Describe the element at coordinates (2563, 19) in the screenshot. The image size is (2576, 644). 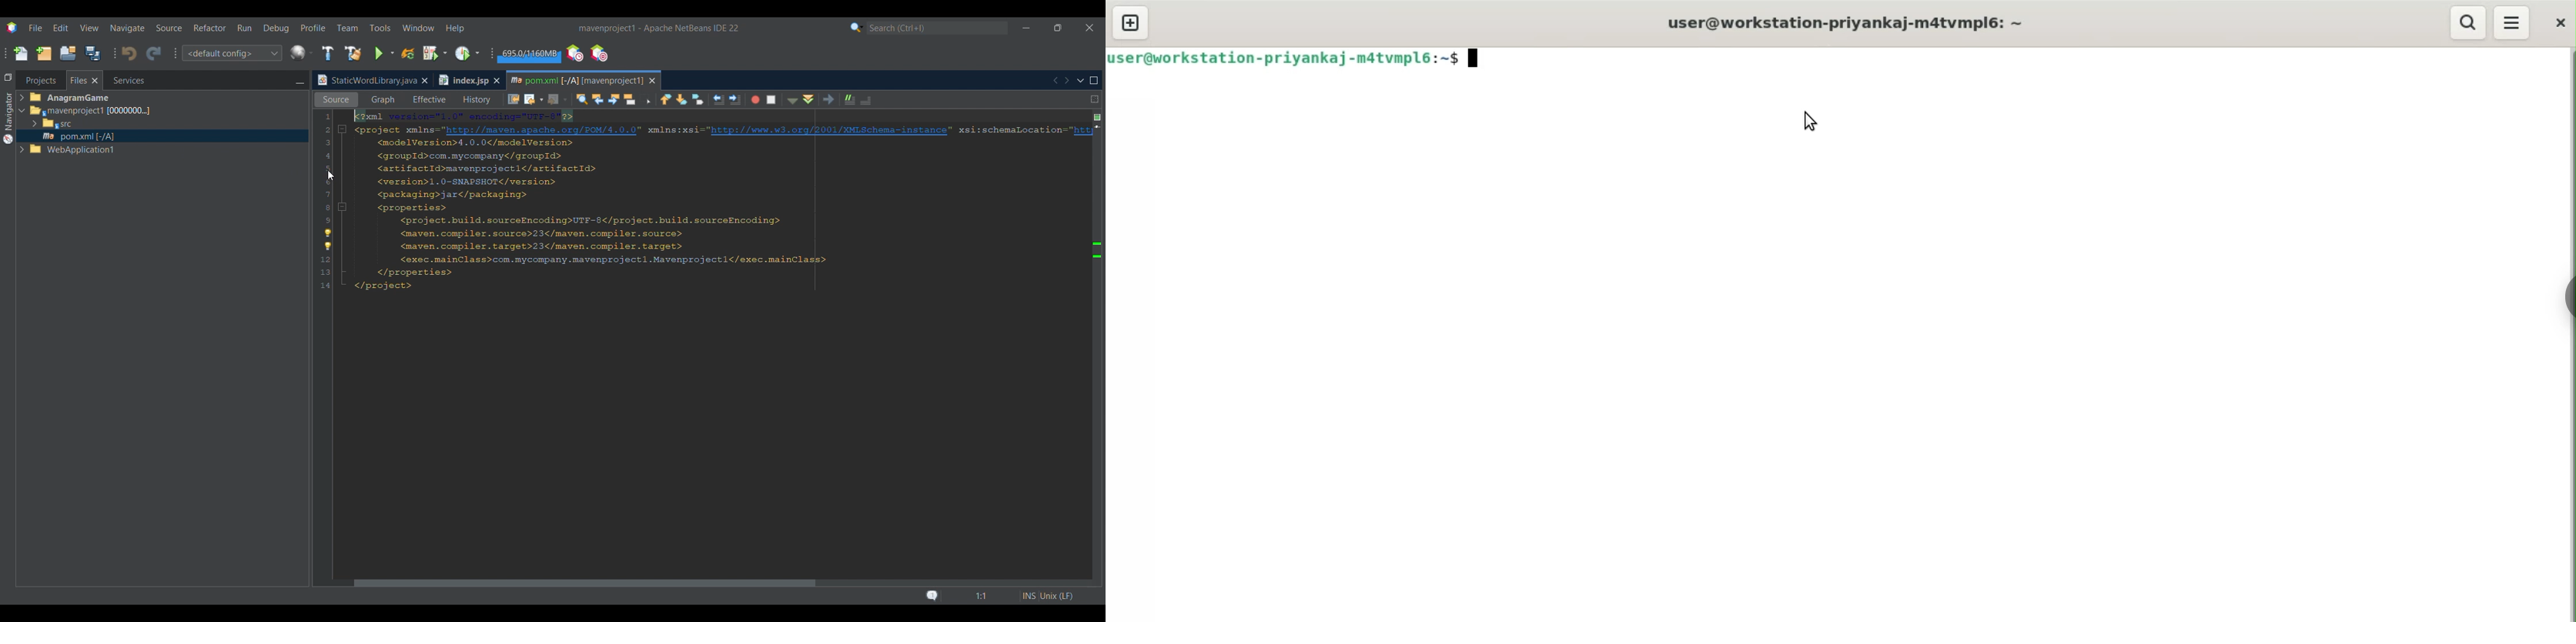
I see `close` at that location.